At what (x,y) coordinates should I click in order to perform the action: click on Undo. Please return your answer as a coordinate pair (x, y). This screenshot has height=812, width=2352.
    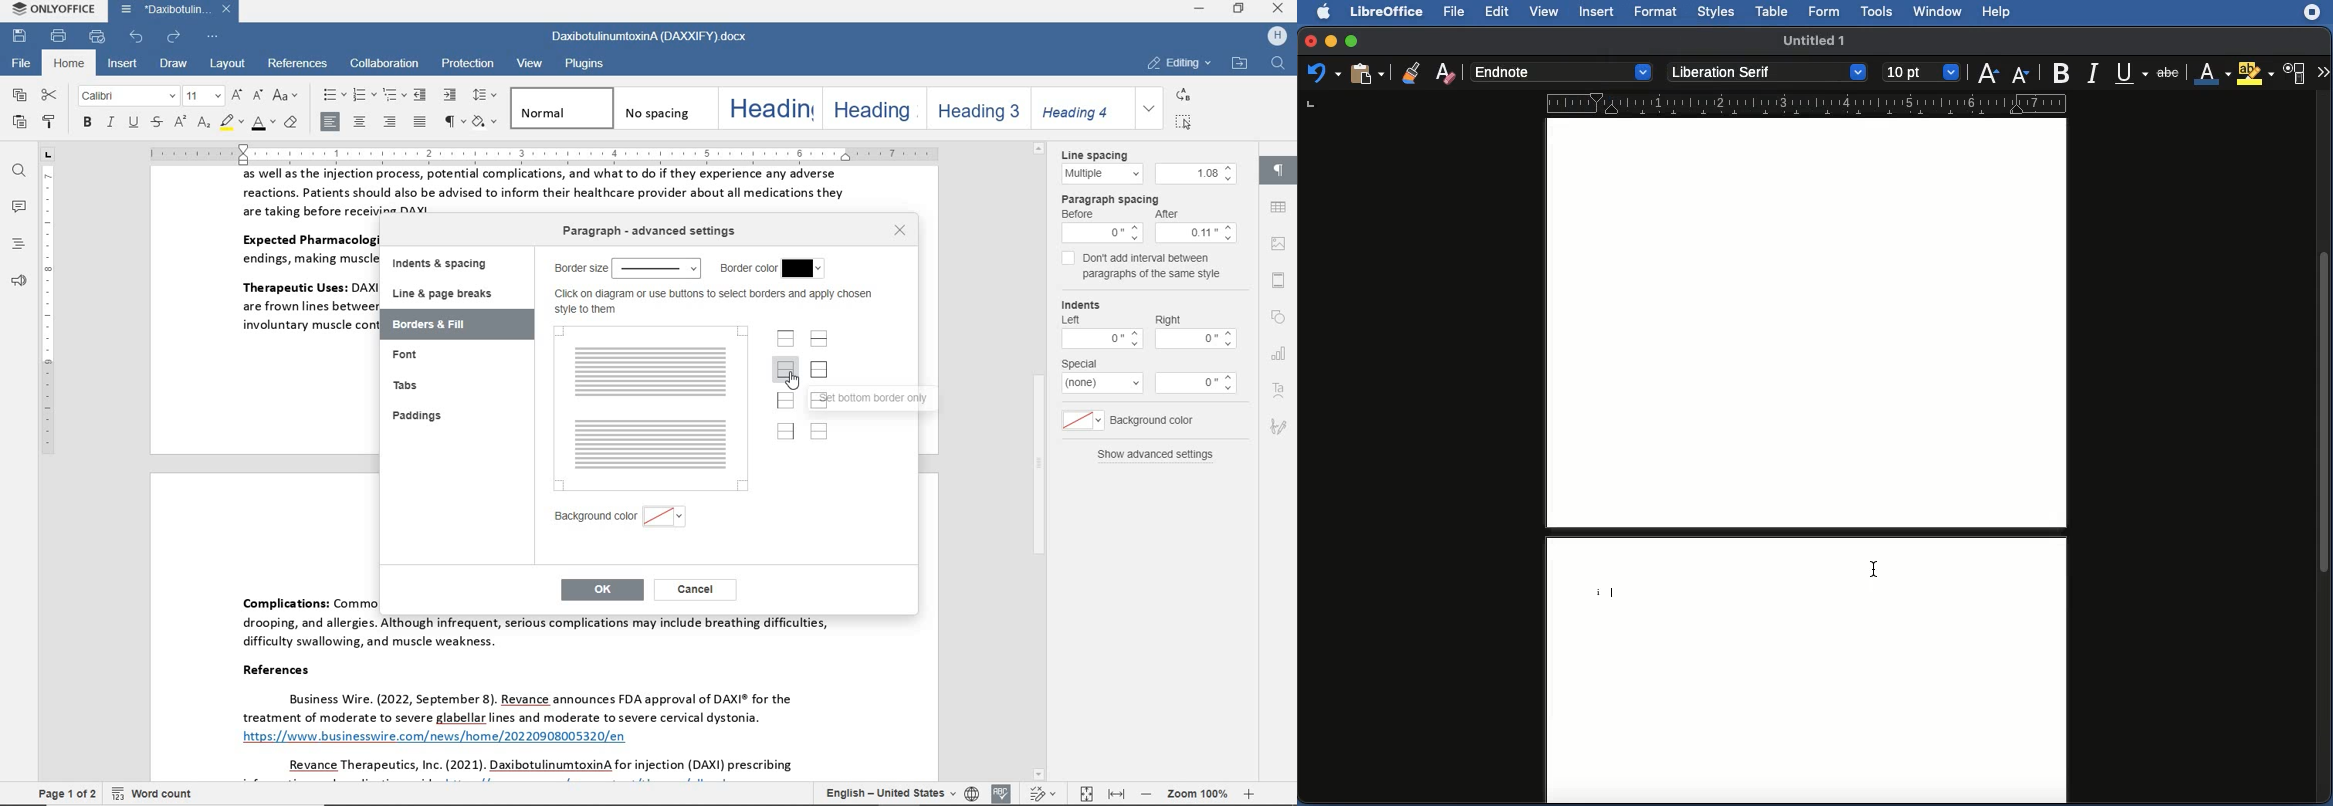
    Looking at the image, I should click on (1325, 73).